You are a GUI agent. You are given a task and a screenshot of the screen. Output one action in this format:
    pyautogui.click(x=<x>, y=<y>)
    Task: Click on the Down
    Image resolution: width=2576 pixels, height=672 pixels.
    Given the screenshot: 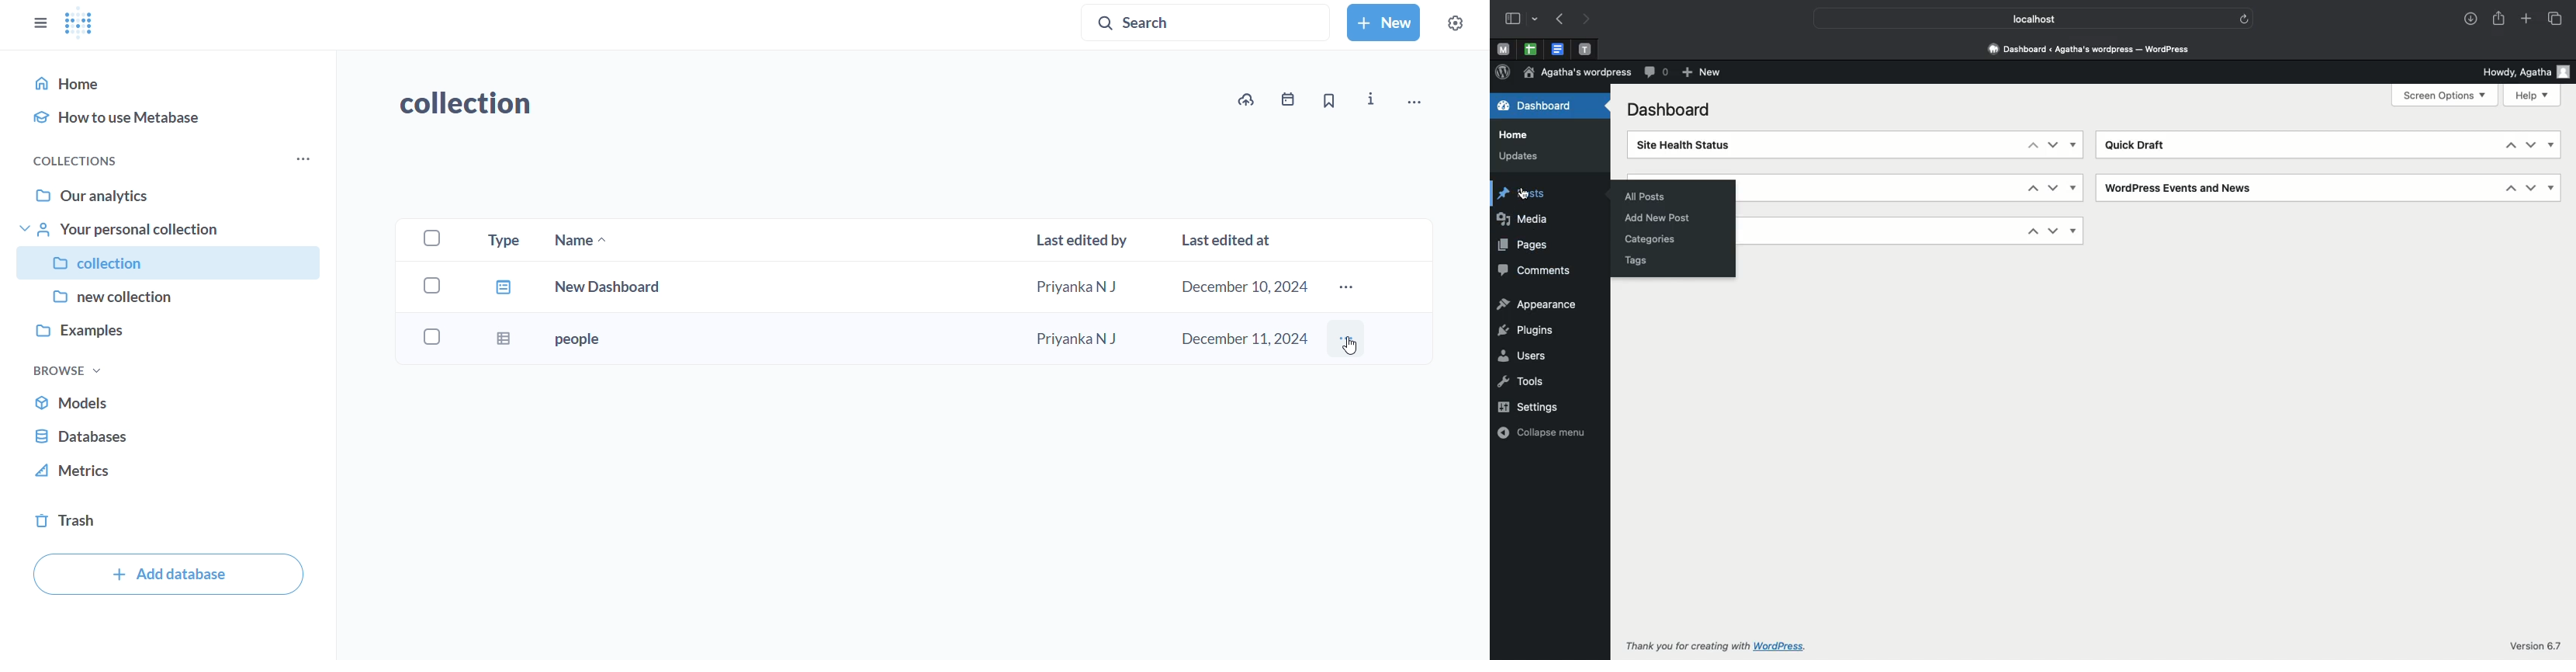 What is the action you would take?
    pyautogui.click(x=2530, y=145)
    